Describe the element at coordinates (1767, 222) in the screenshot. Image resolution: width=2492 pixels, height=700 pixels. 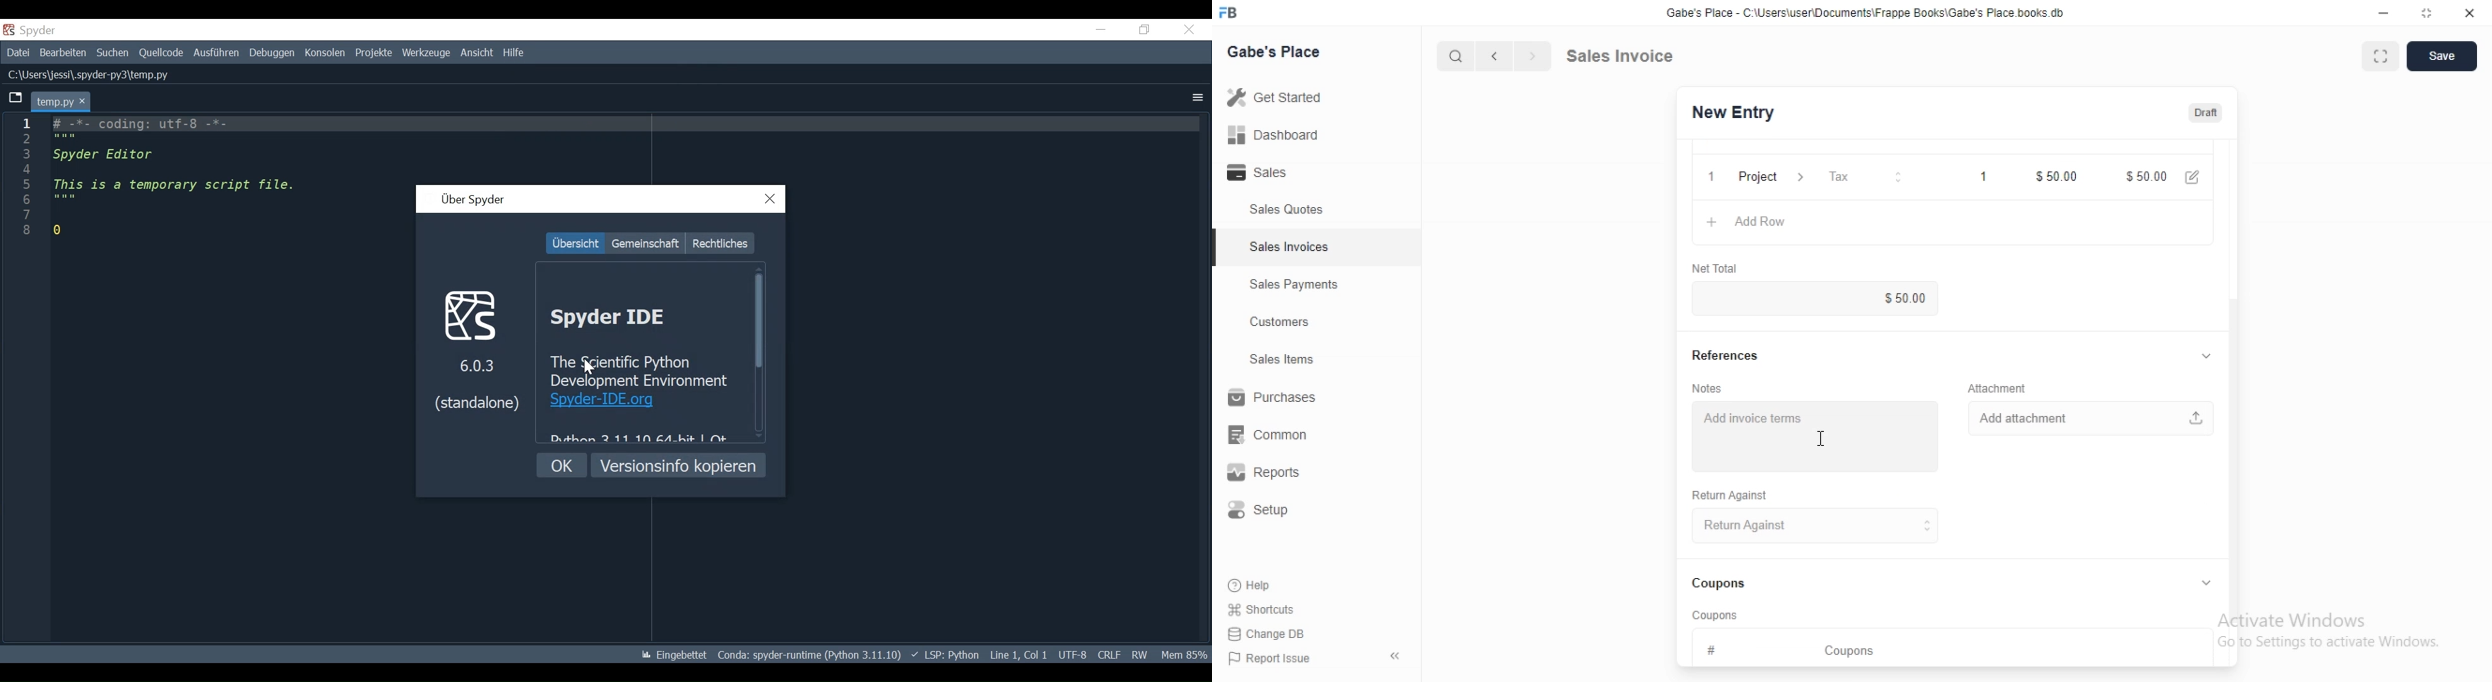
I see `Add row` at that location.